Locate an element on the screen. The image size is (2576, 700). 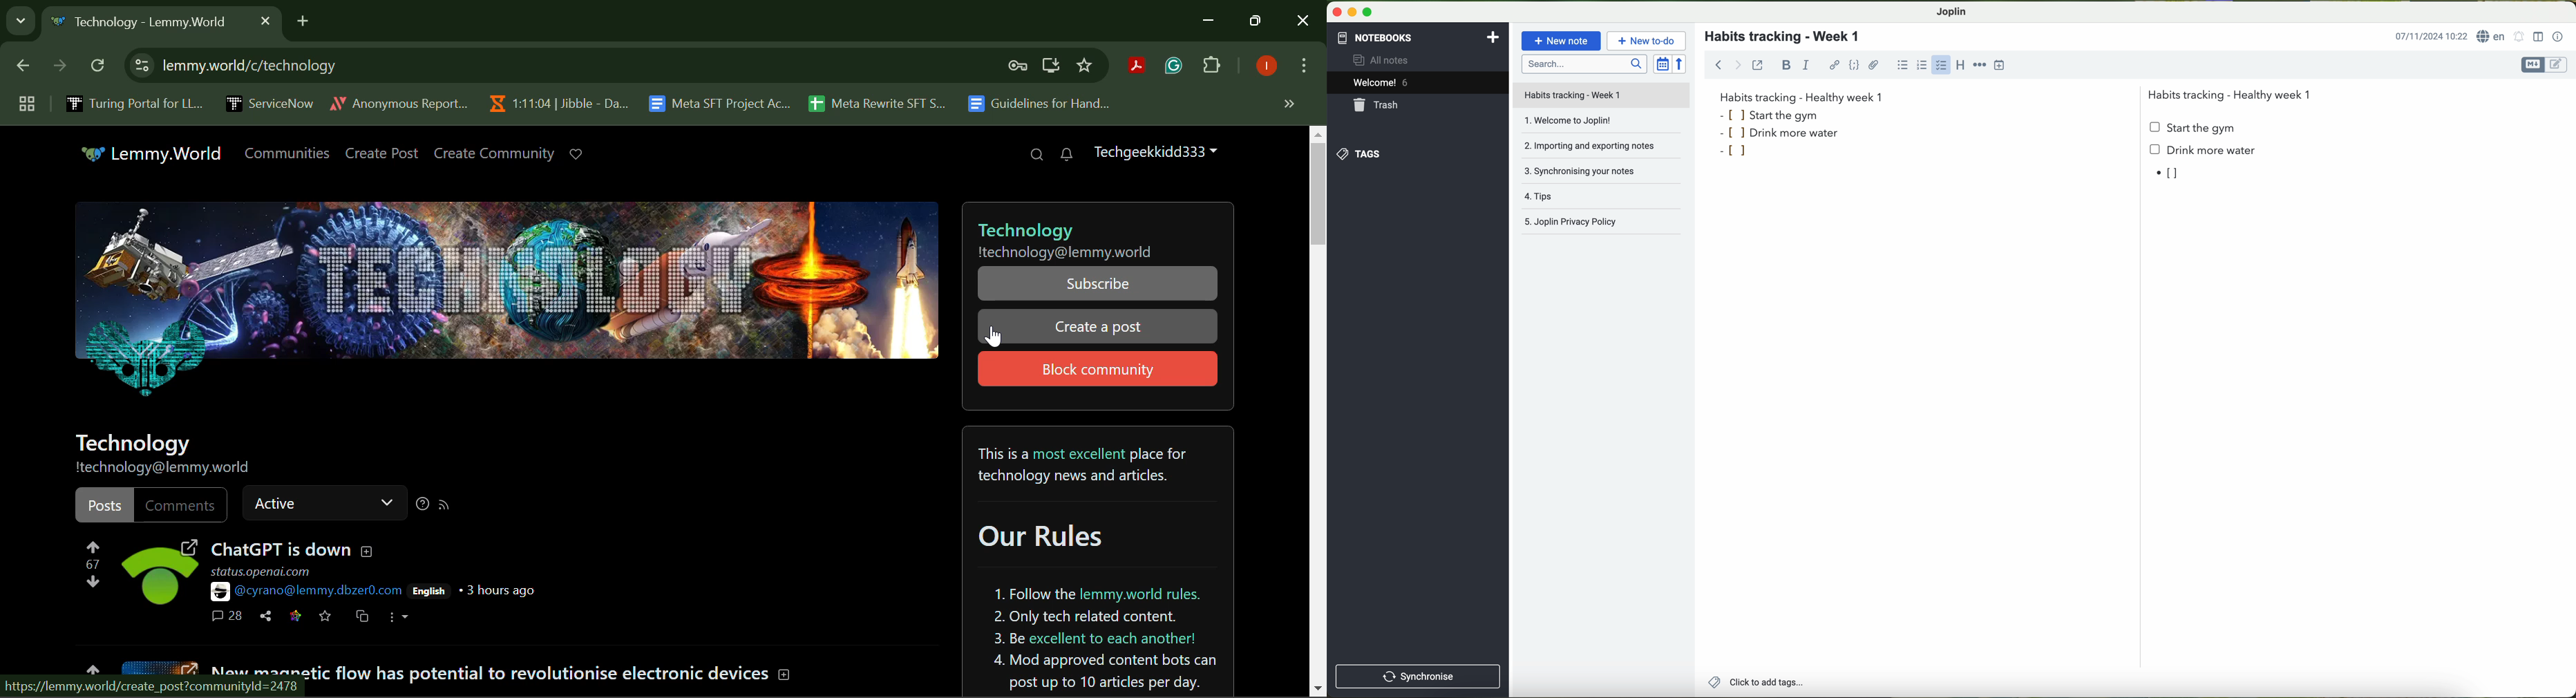
Technology Community Header Image is located at coordinates (507, 305).